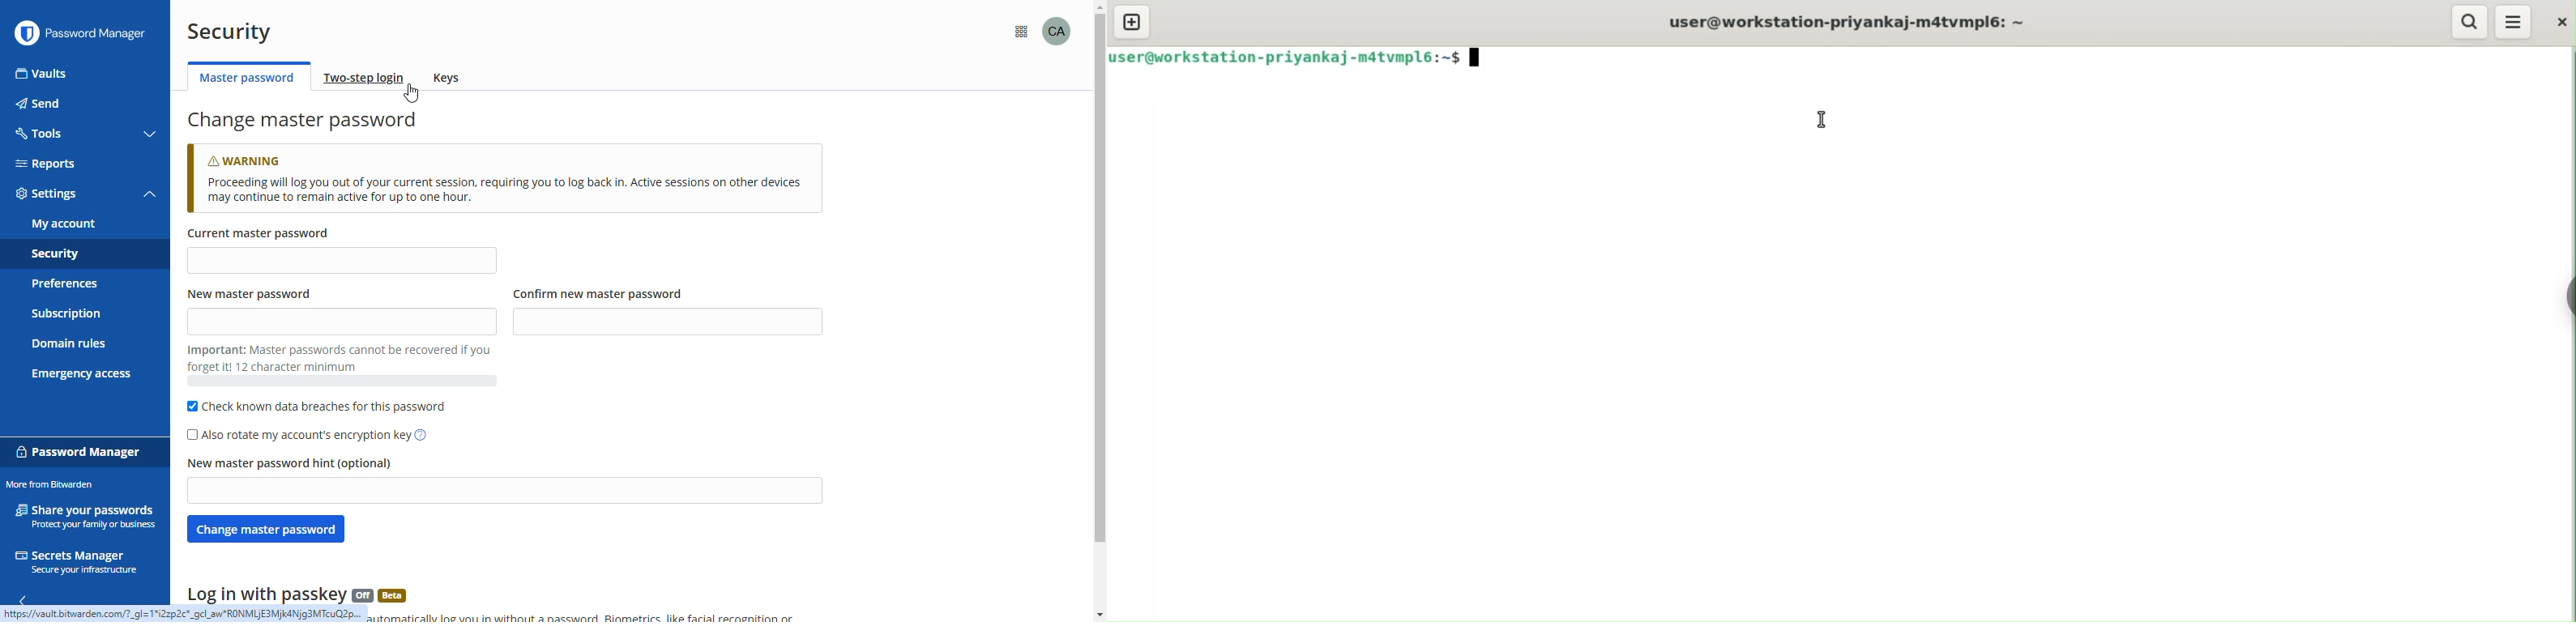 This screenshot has width=2576, height=644. Describe the element at coordinates (250, 156) in the screenshot. I see `warning` at that location.